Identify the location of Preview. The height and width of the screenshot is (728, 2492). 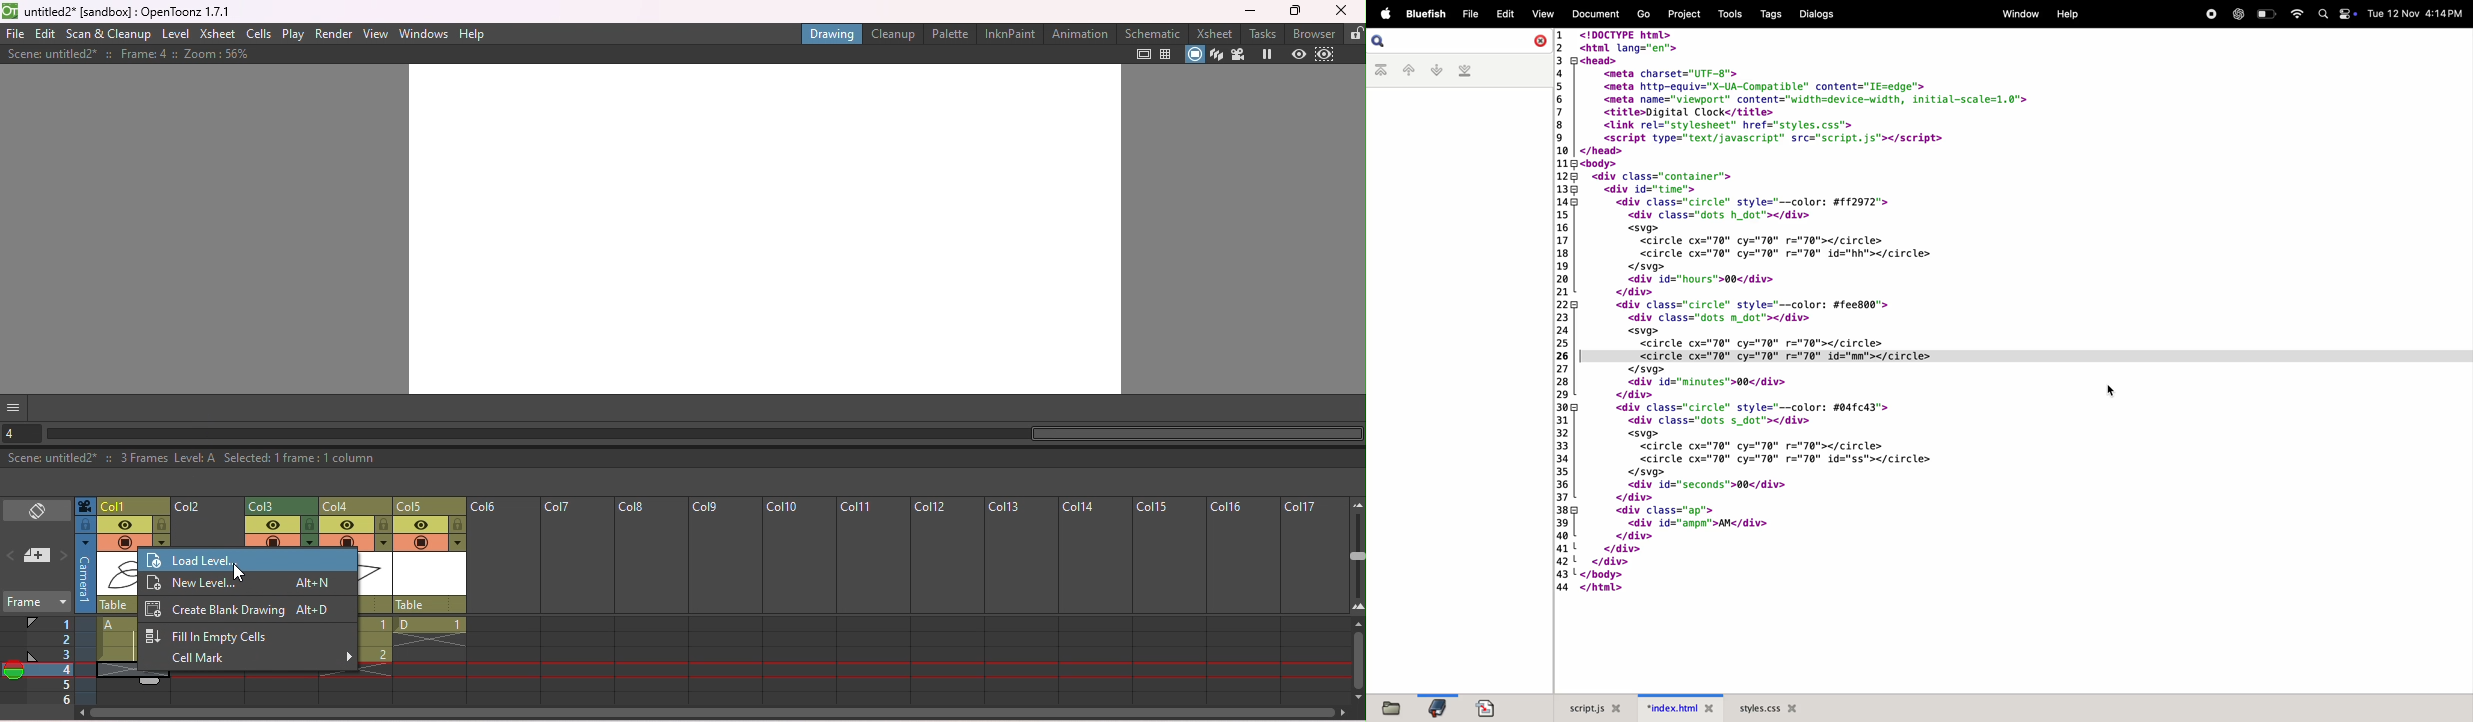
(1298, 55).